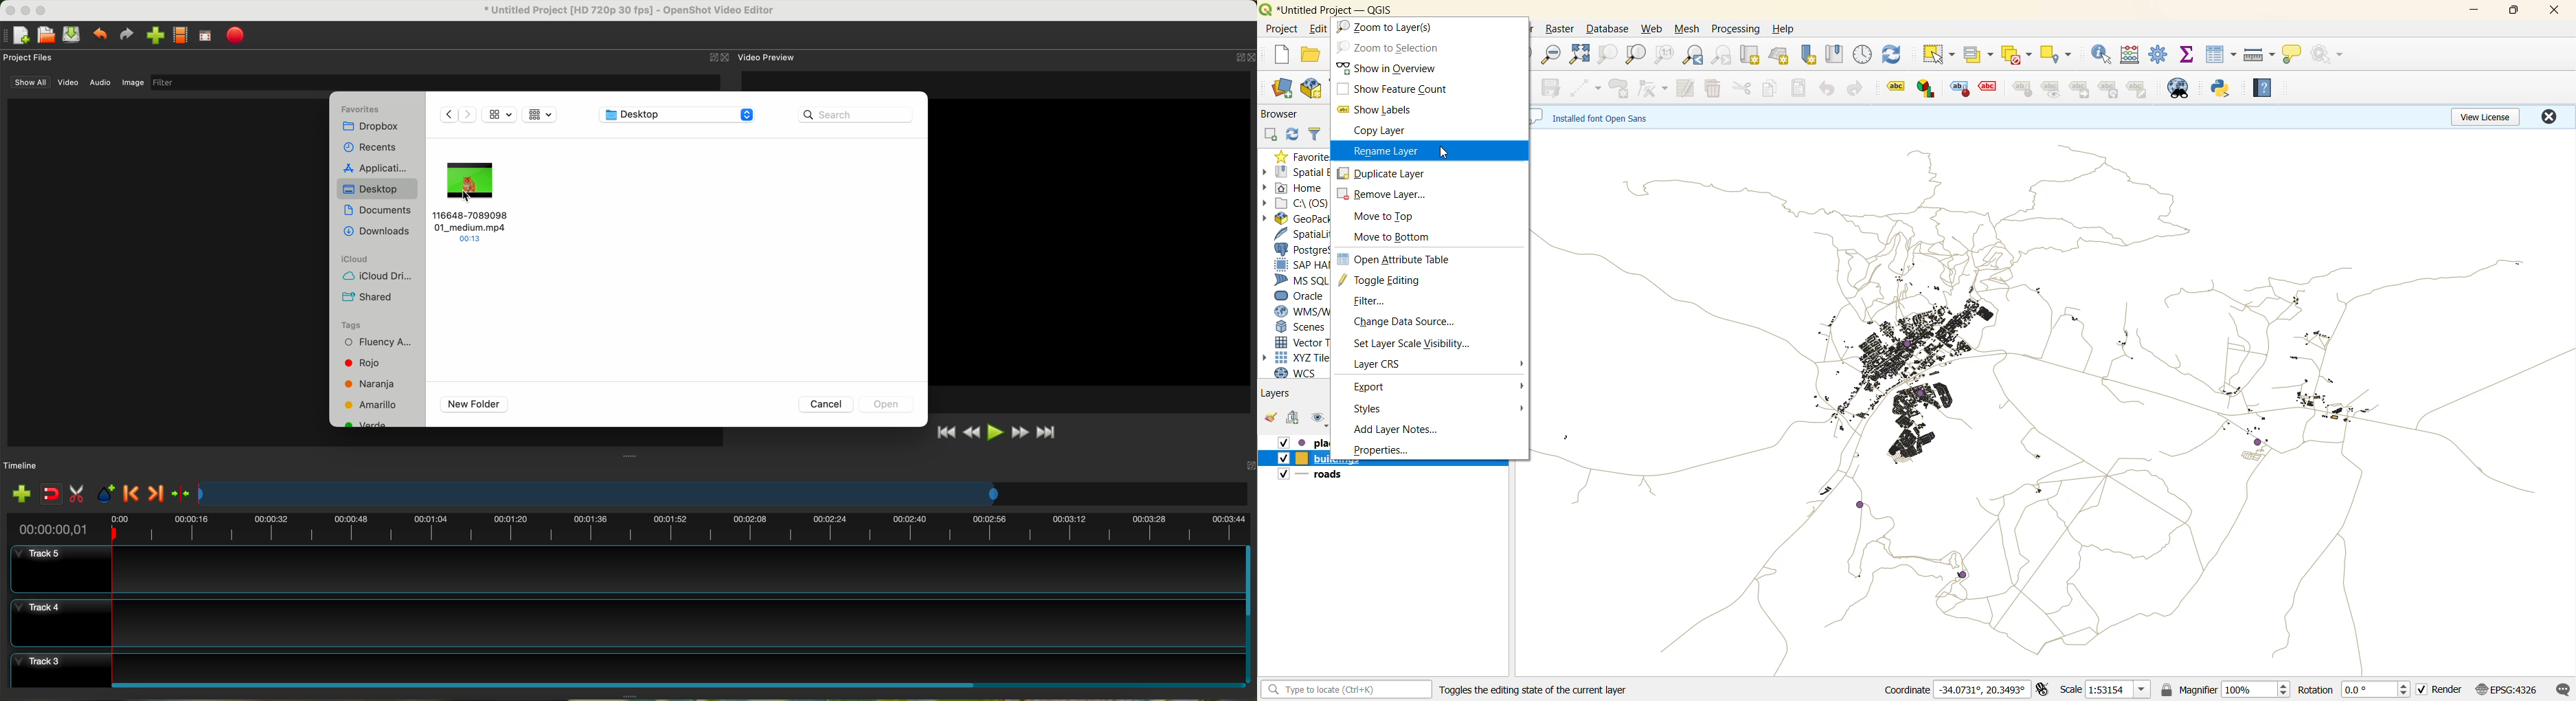 The width and height of the screenshot is (2576, 728). I want to click on wms/wmts, so click(1302, 311).